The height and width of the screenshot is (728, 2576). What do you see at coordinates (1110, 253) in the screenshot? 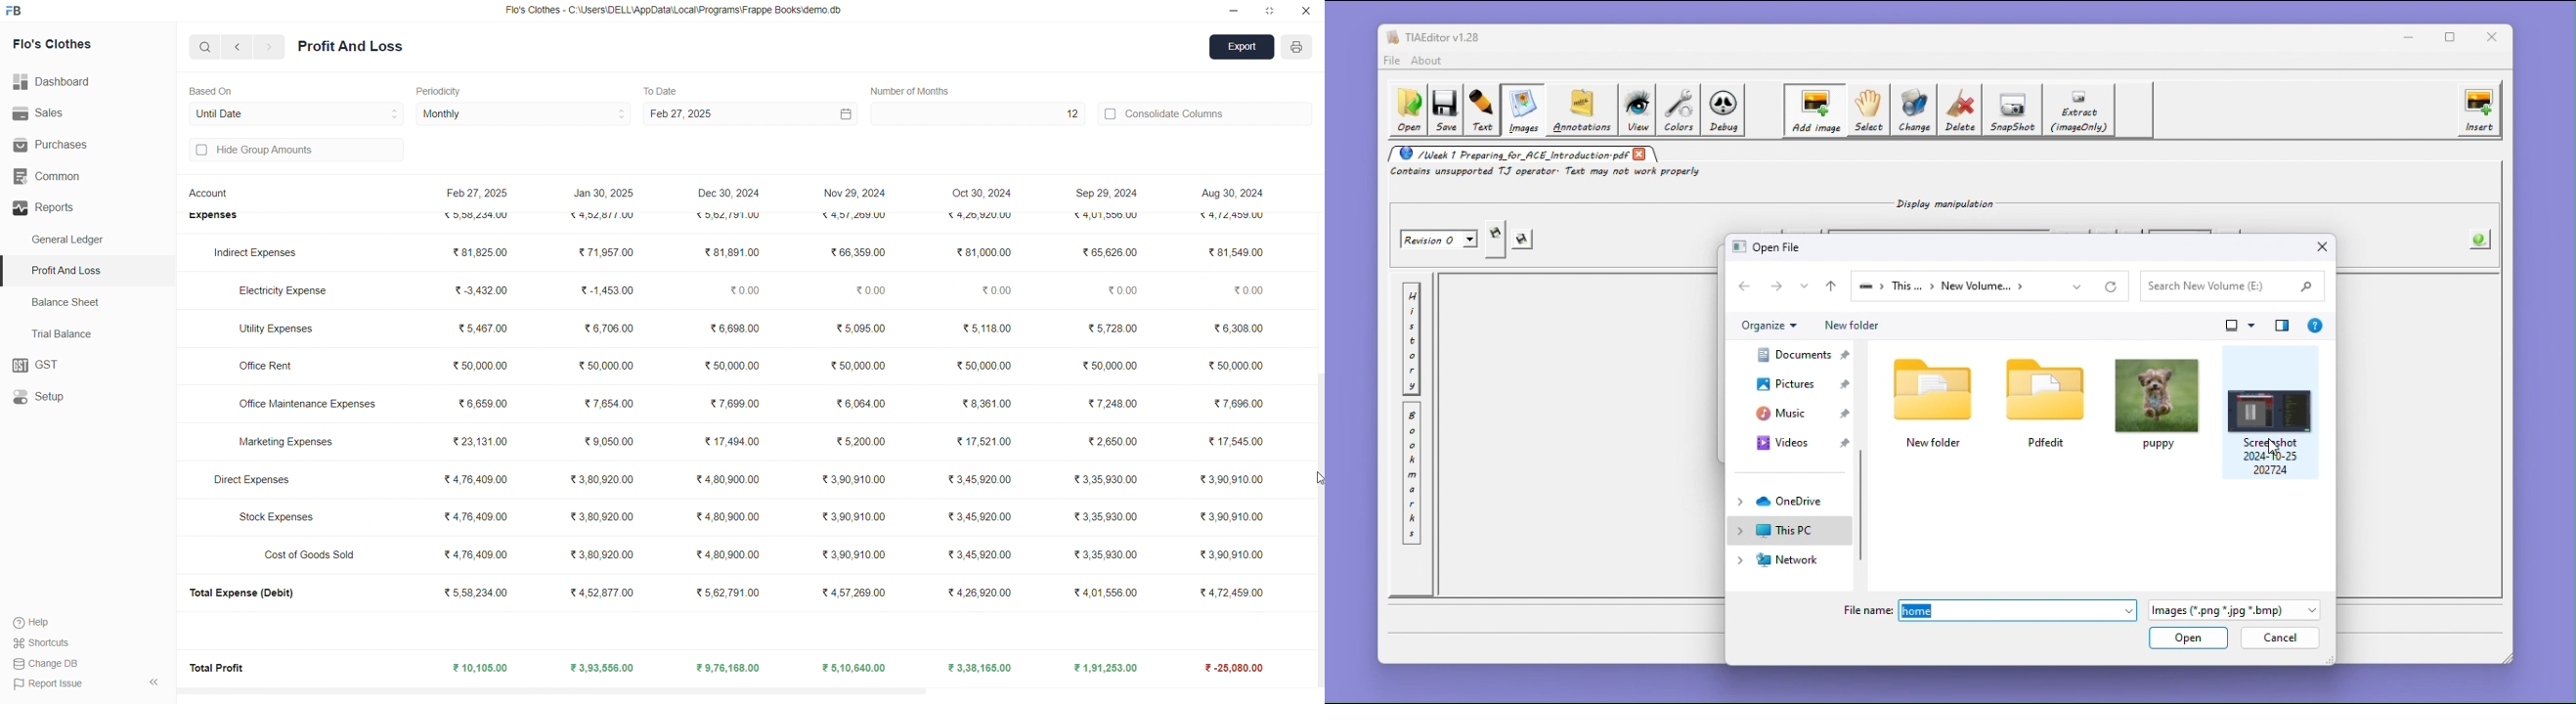
I see `₹65,626.00` at bounding box center [1110, 253].